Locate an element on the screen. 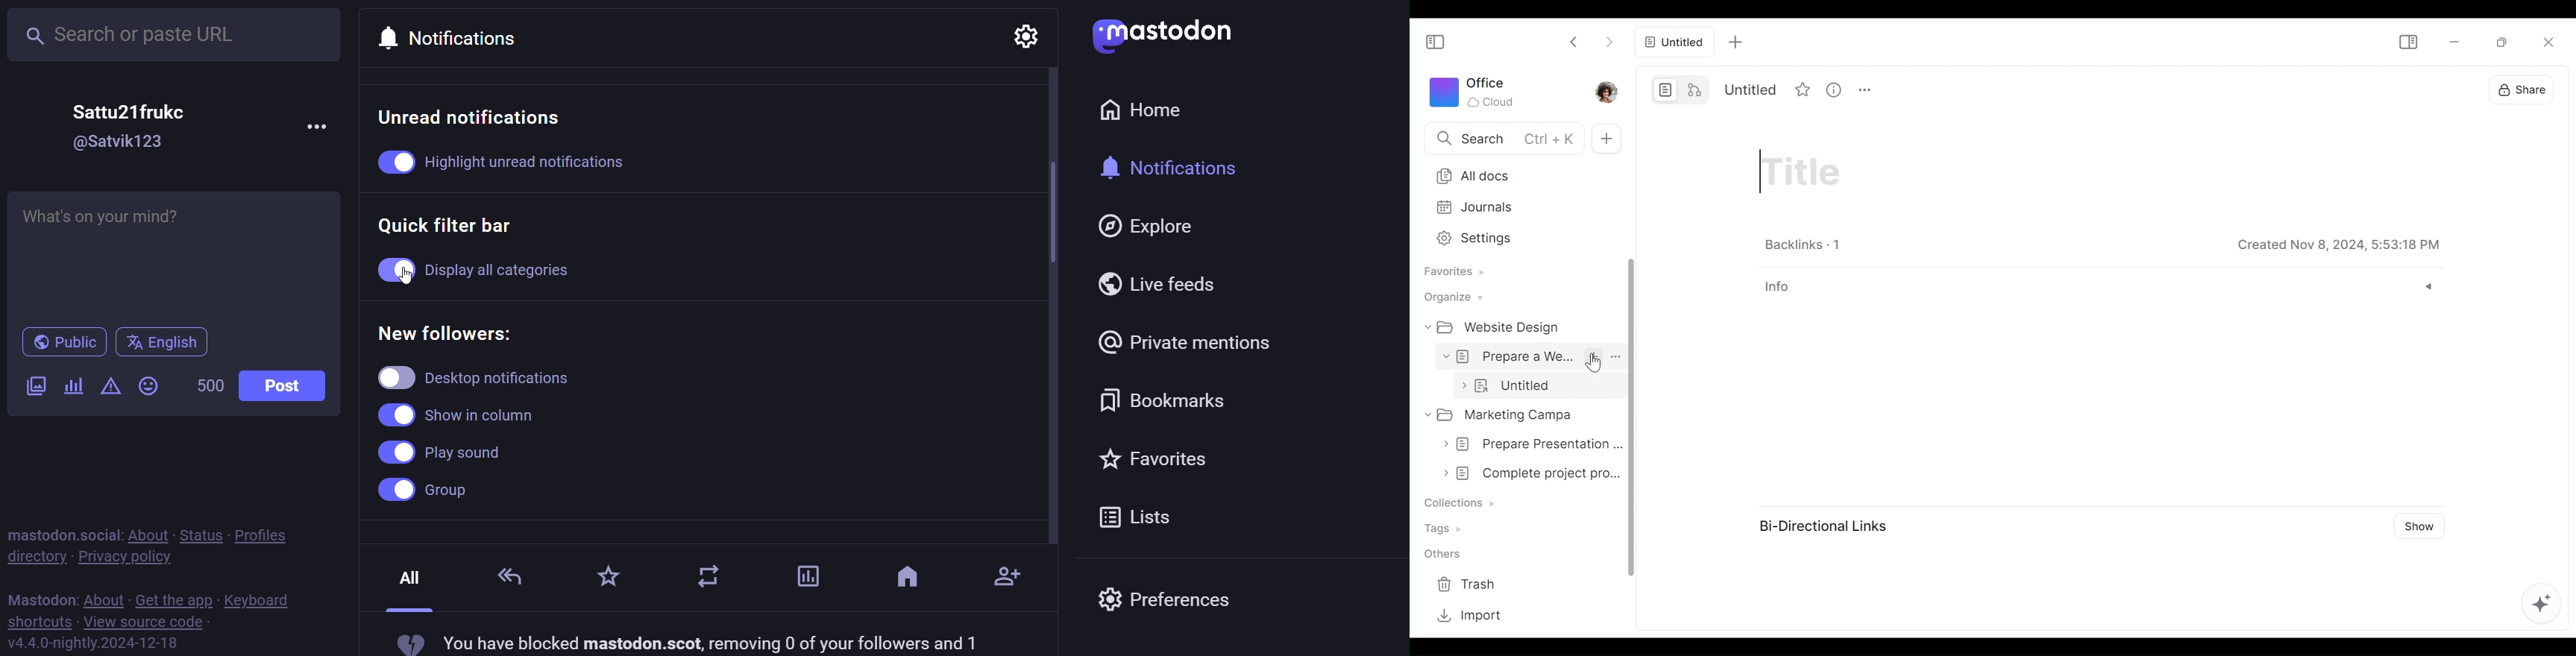 This screenshot has width=2576, height=672. profiles is located at coordinates (271, 532).